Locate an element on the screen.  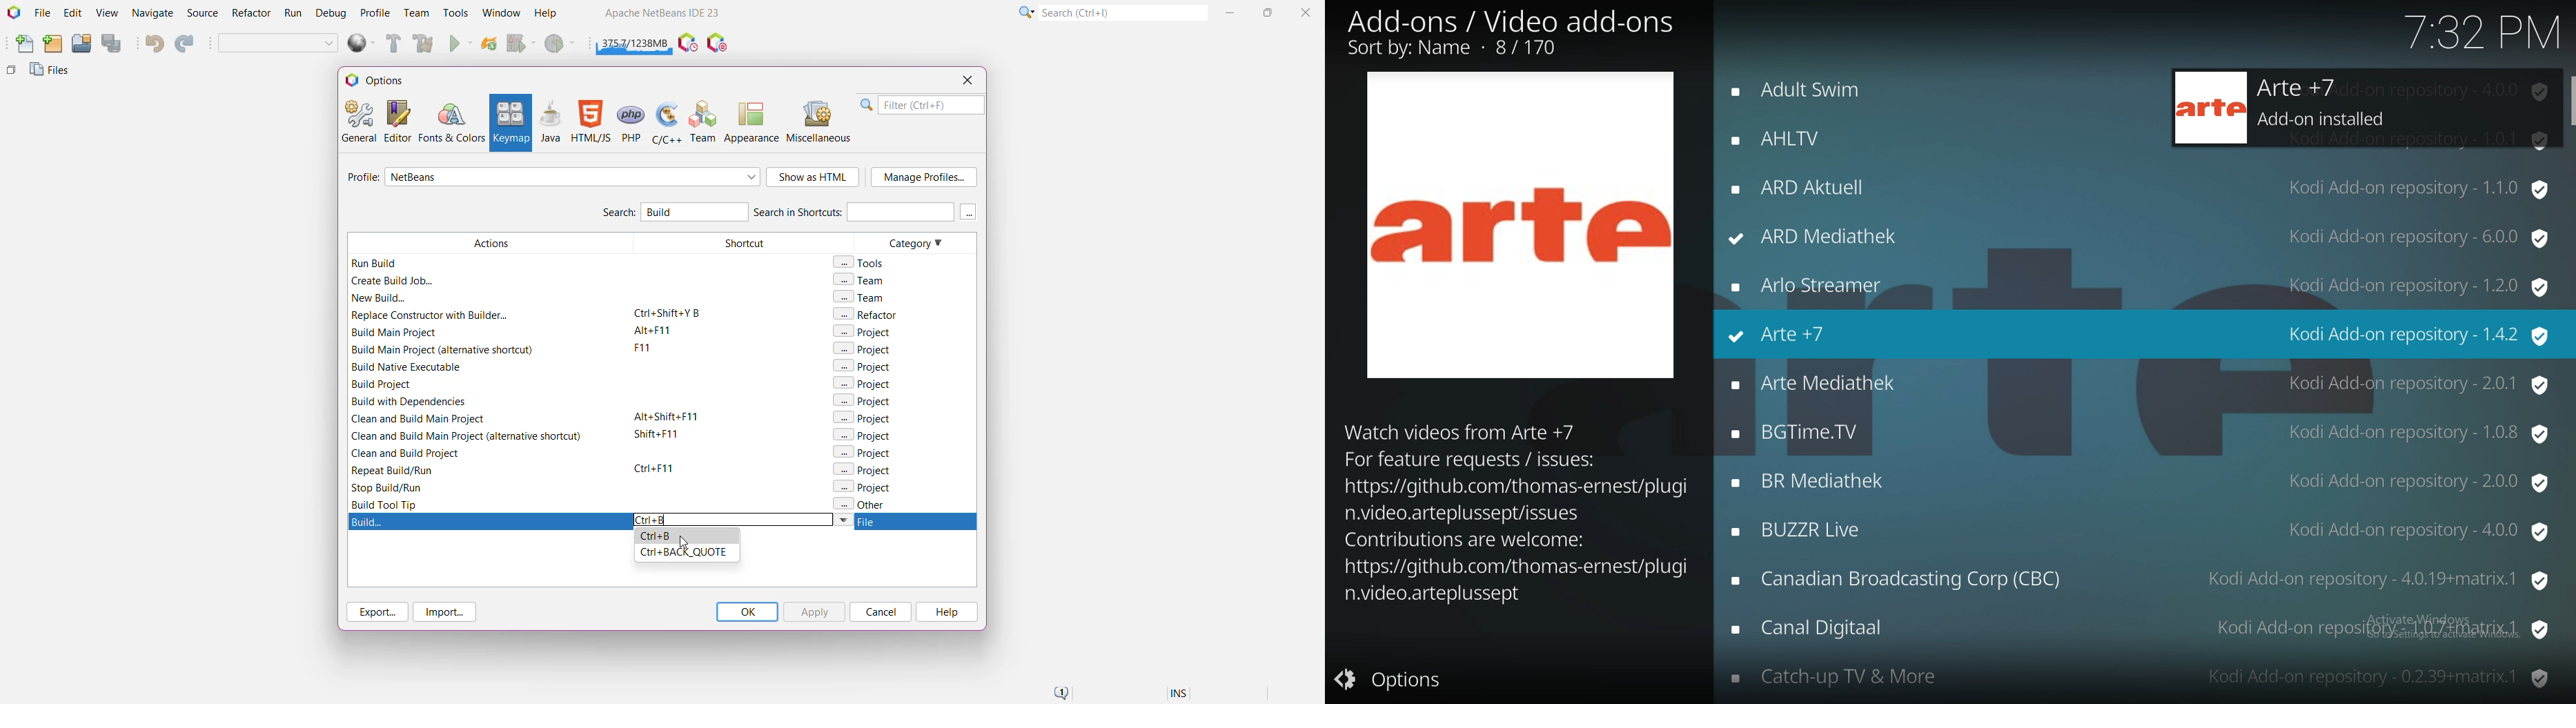
Pause I/O Checks is located at coordinates (718, 43).